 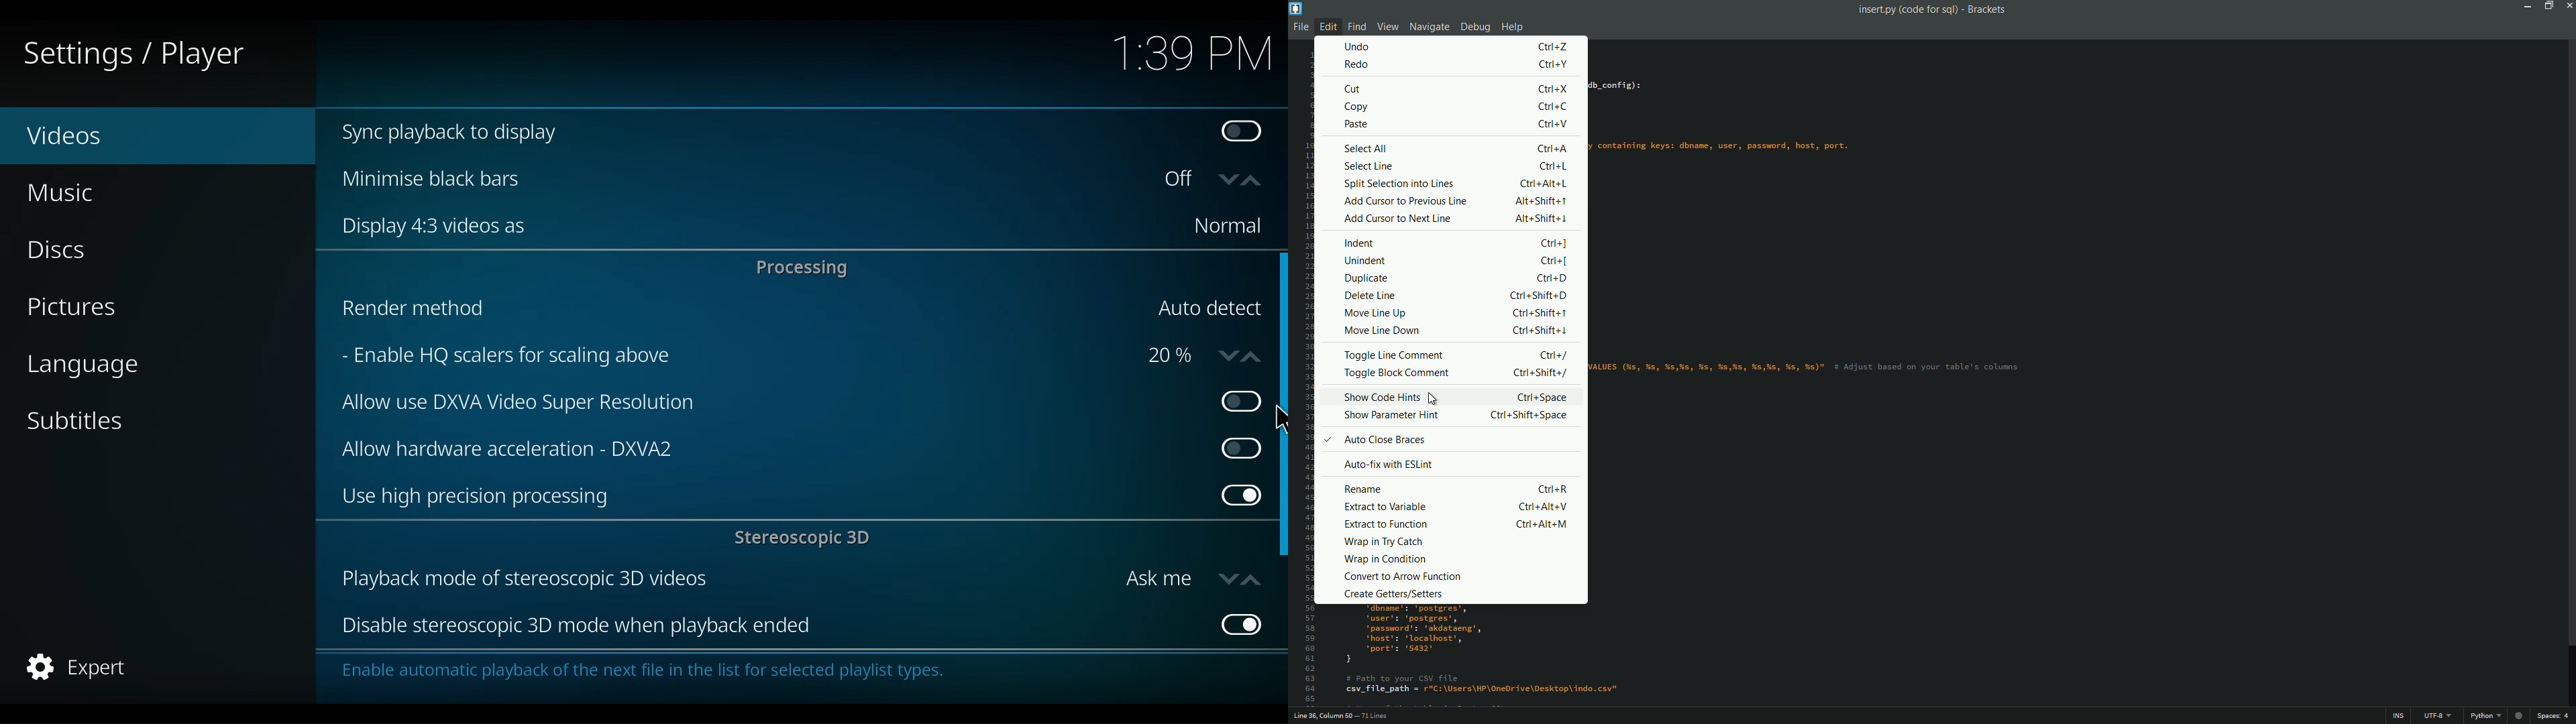 I want to click on keyboard shortcut, so click(x=1552, y=149).